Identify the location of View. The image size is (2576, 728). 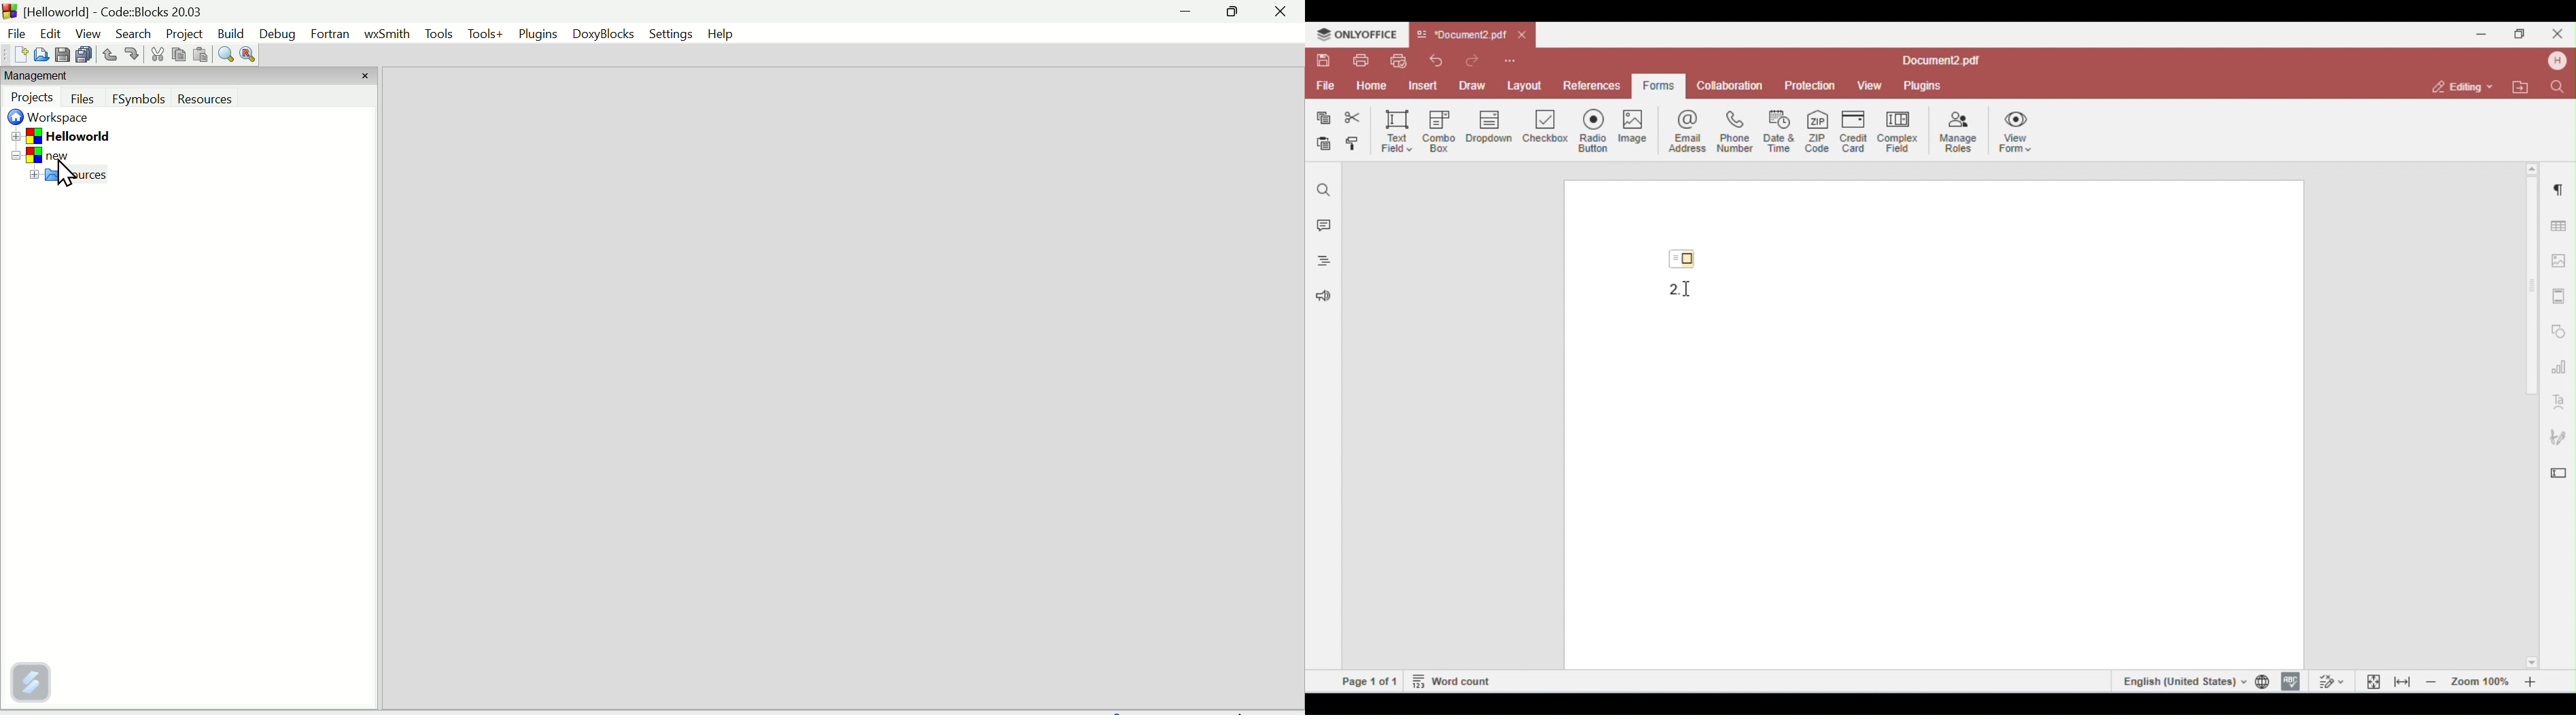
(86, 33).